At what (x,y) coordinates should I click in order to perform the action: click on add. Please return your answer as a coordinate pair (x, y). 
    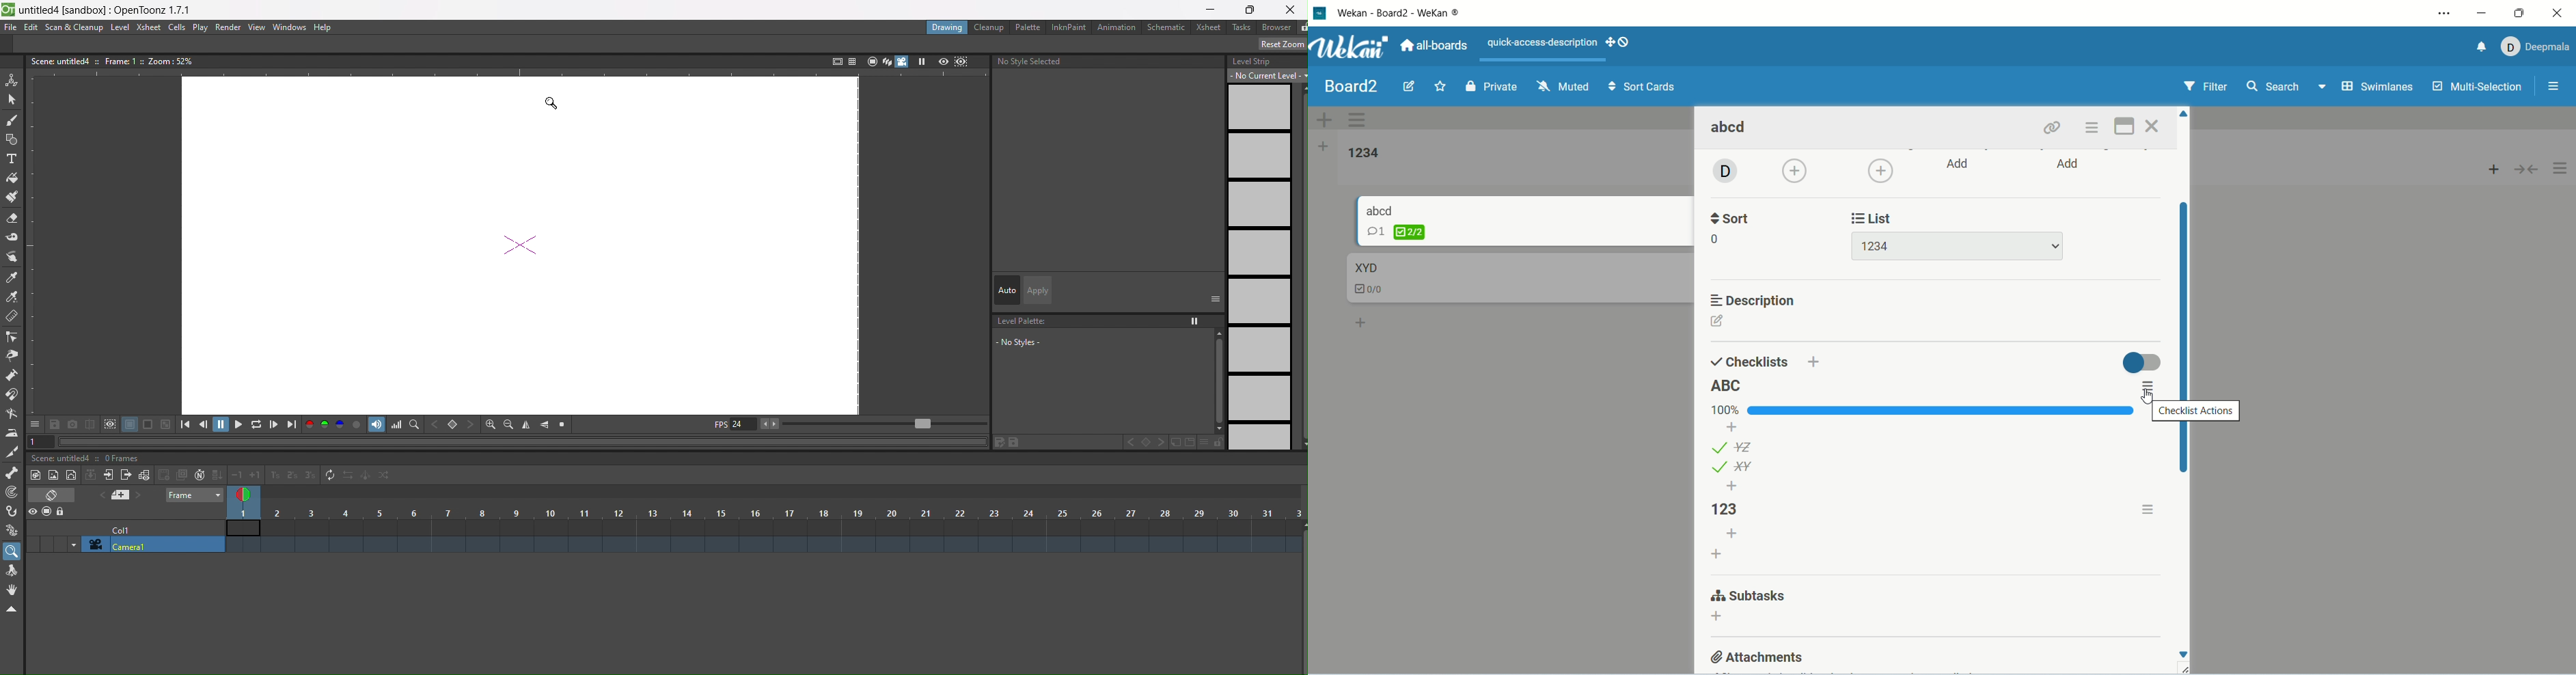
    Looking at the image, I should click on (1363, 322).